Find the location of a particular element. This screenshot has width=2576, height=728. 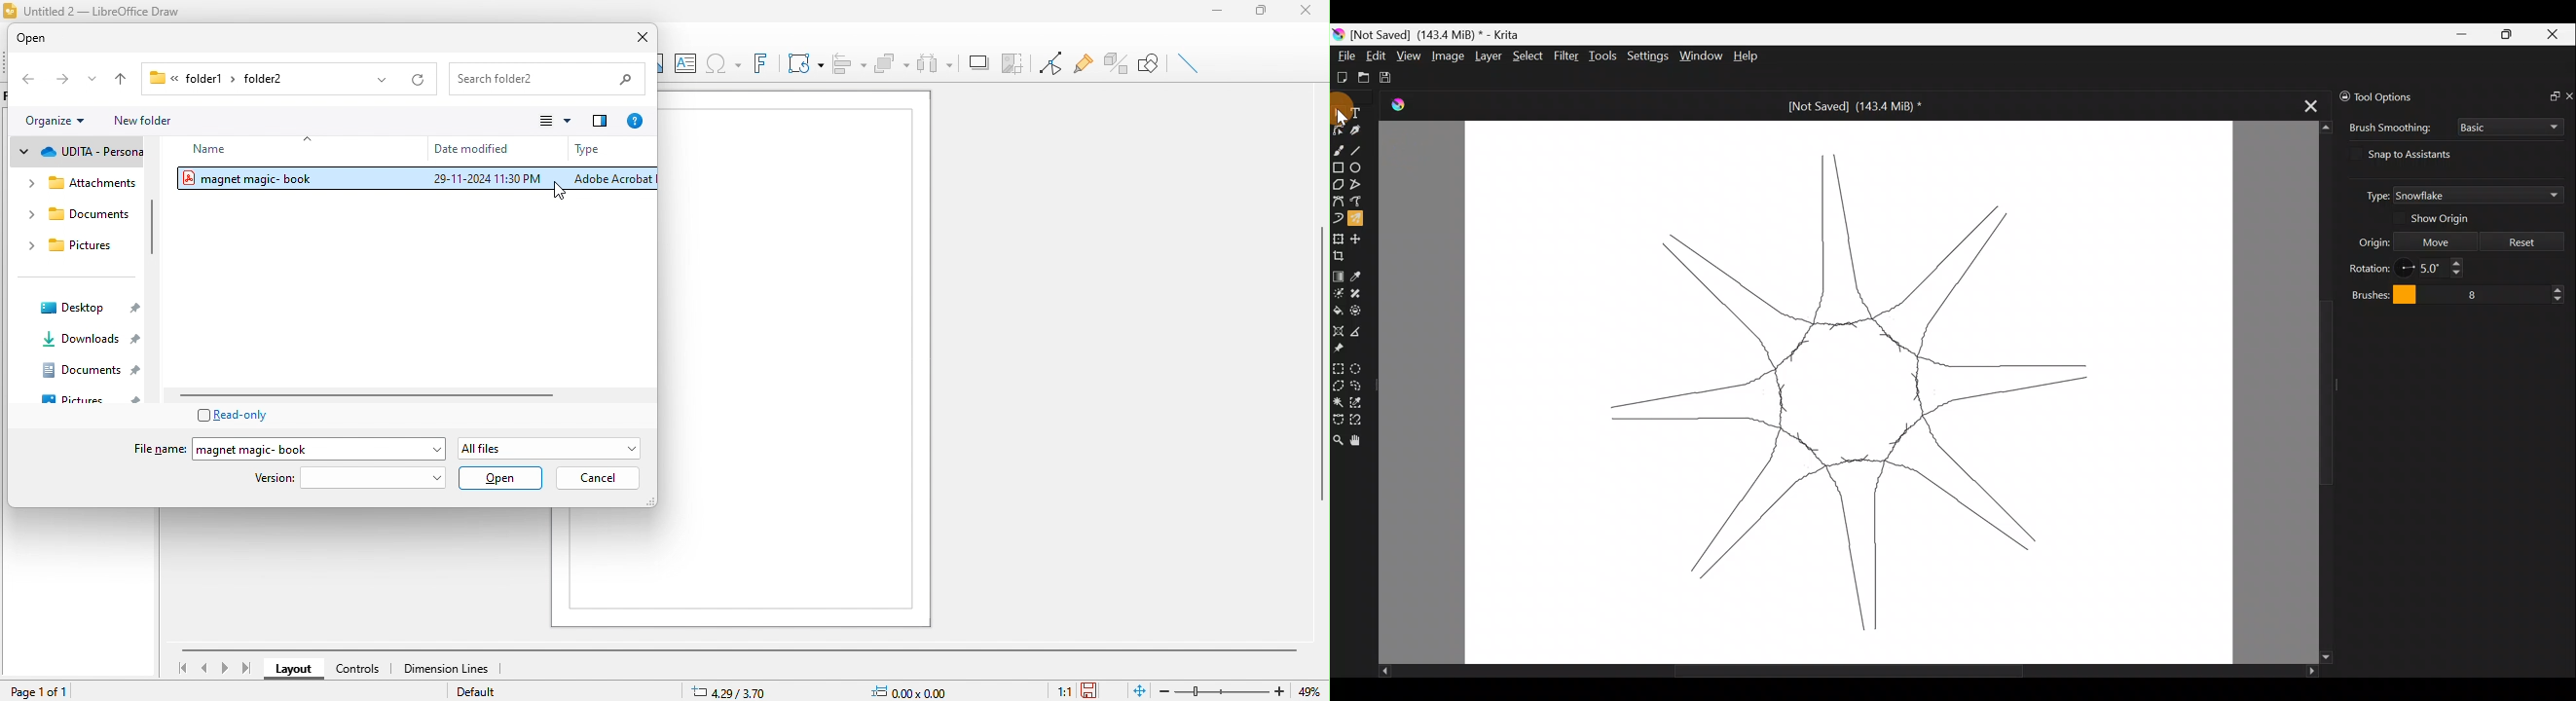

Show origin is located at coordinates (2449, 219).